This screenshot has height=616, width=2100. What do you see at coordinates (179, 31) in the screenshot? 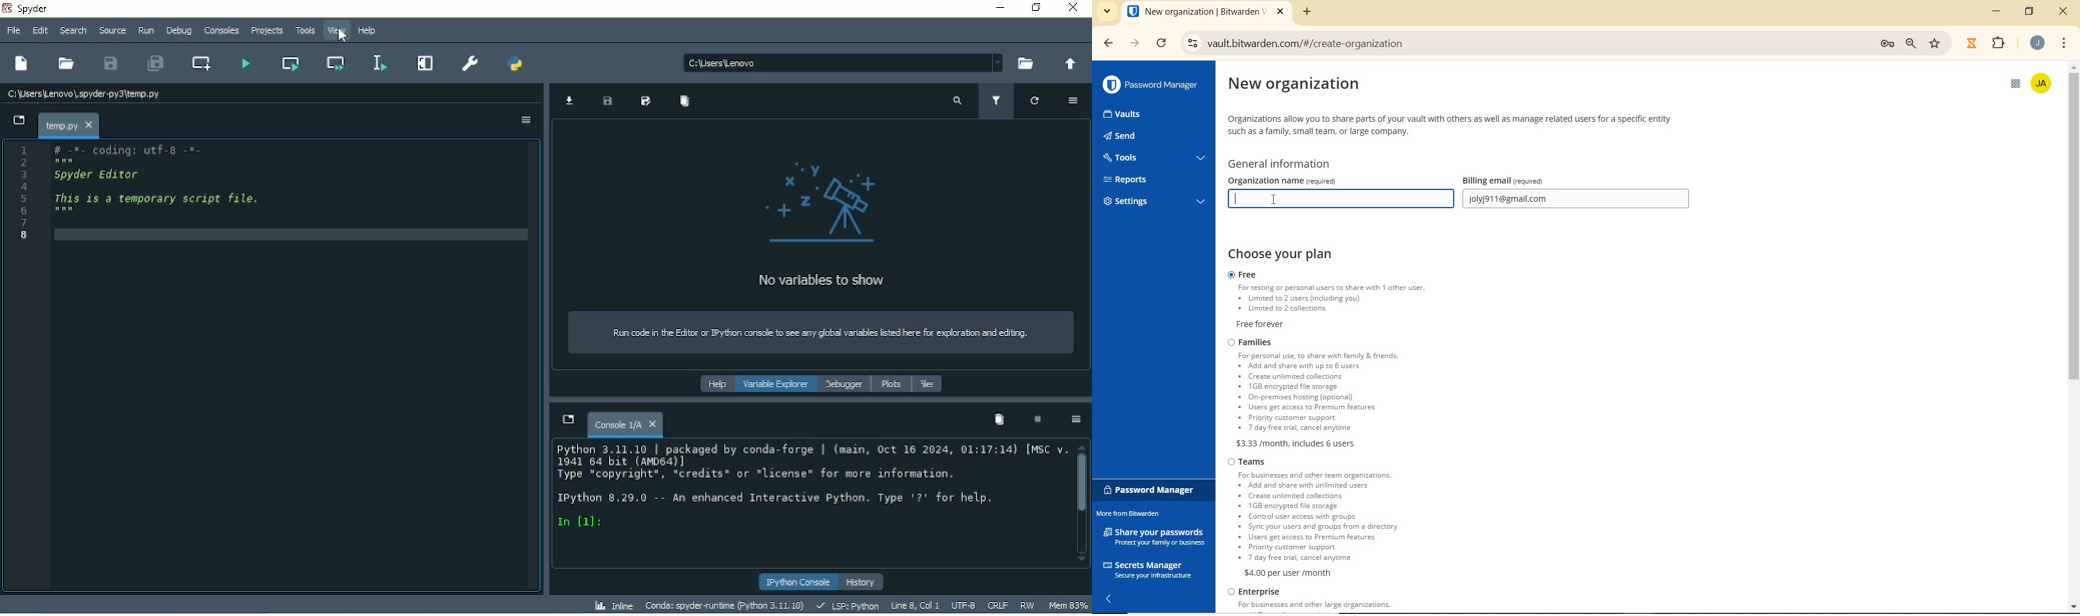
I see `Debug` at bounding box center [179, 31].